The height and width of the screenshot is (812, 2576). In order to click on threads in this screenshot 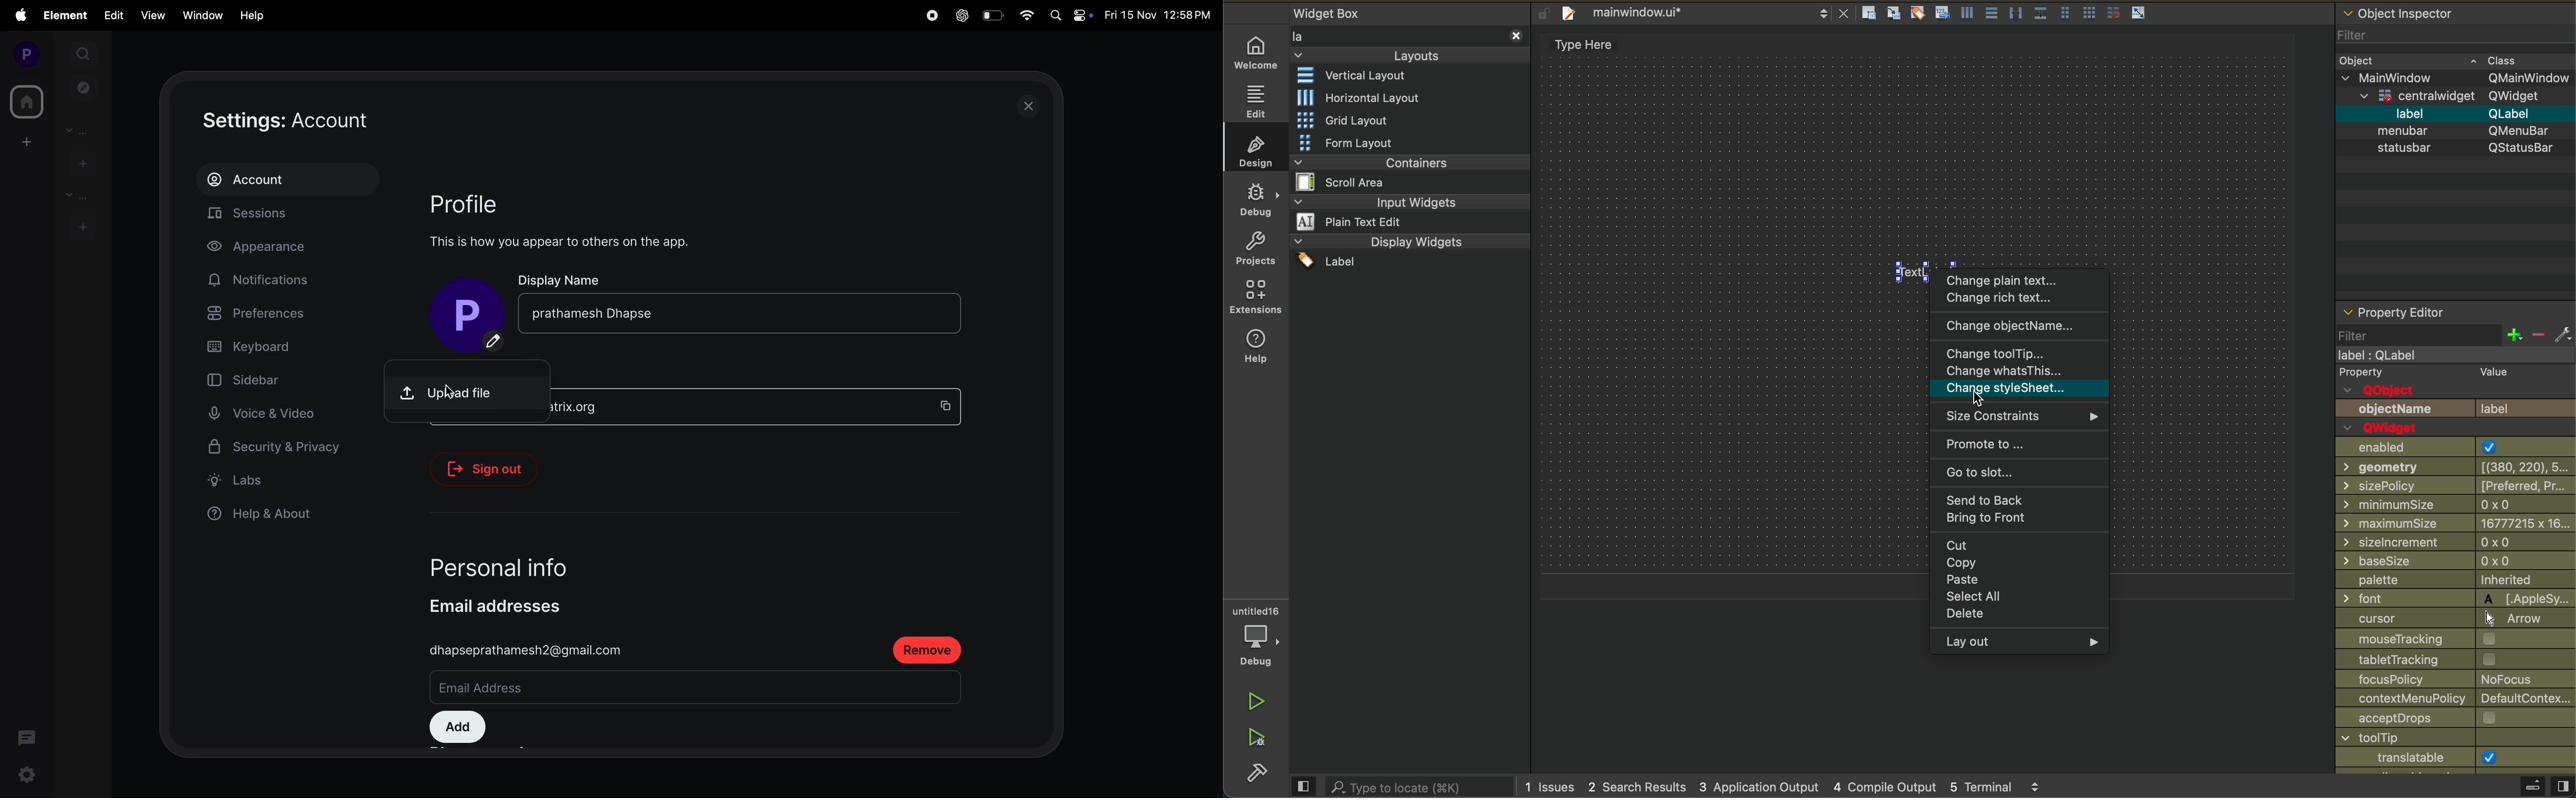, I will do `click(27, 737)`.